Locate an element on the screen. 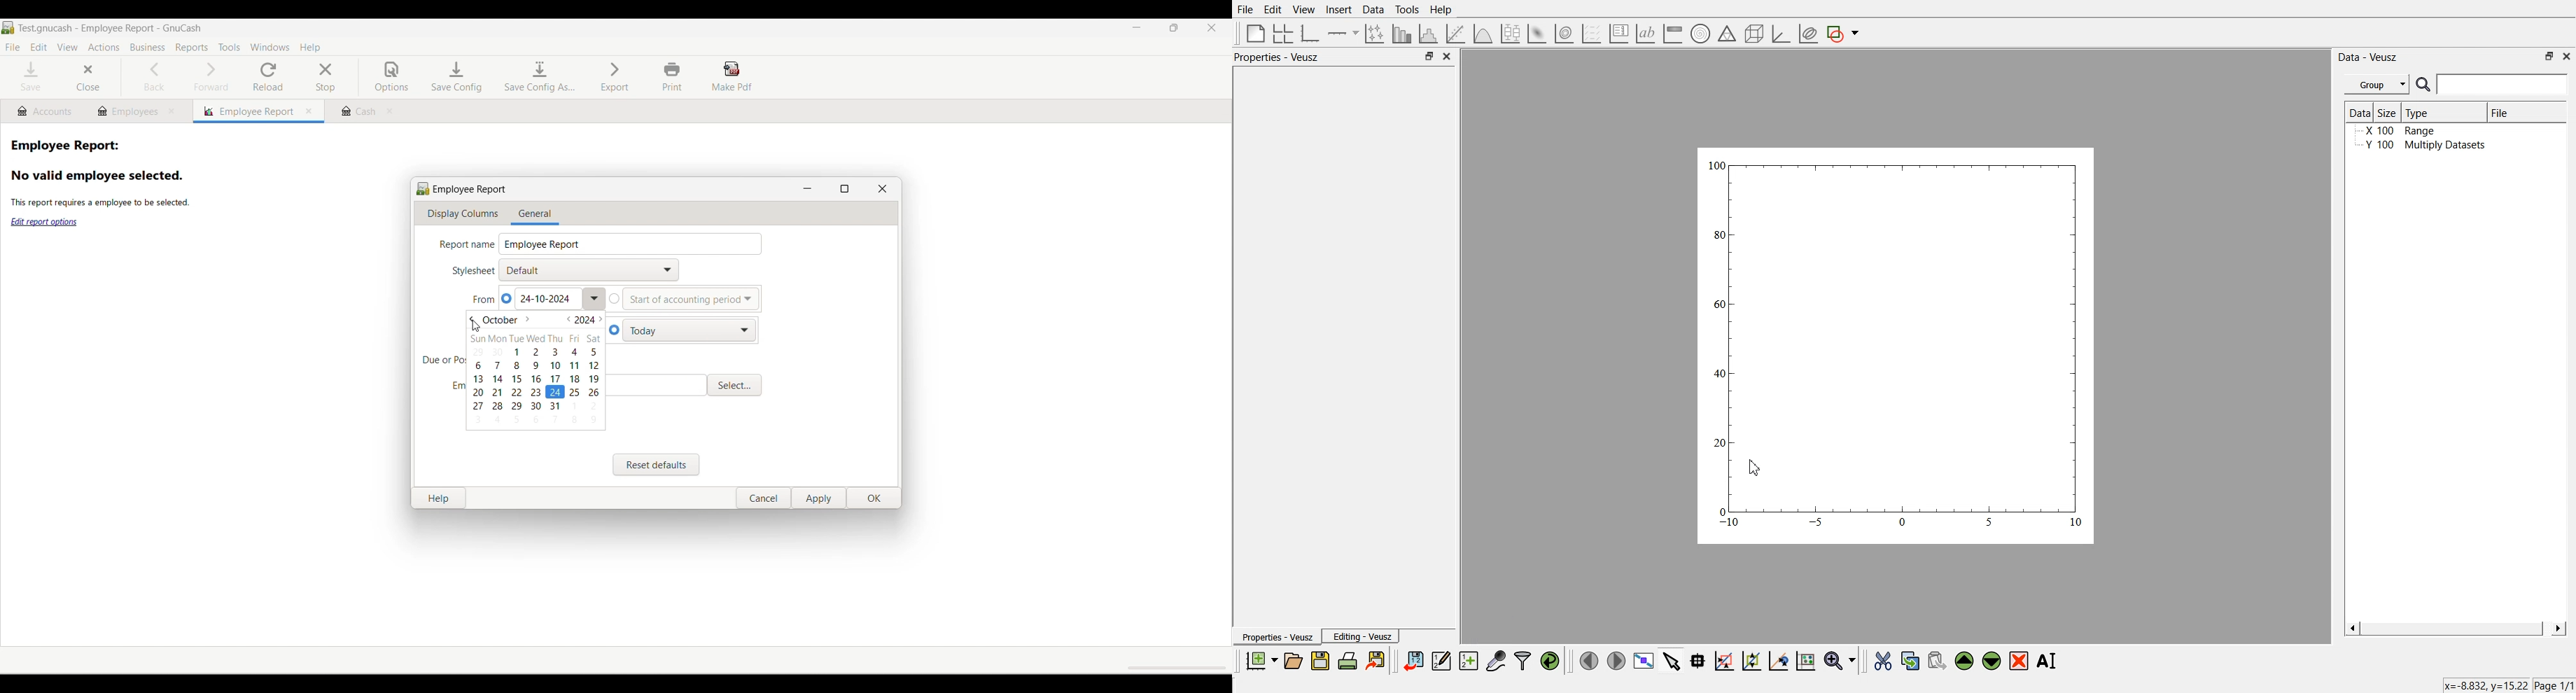 The width and height of the screenshot is (2576, 700). cut the selected widgets is located at coordinates (1882, 662).